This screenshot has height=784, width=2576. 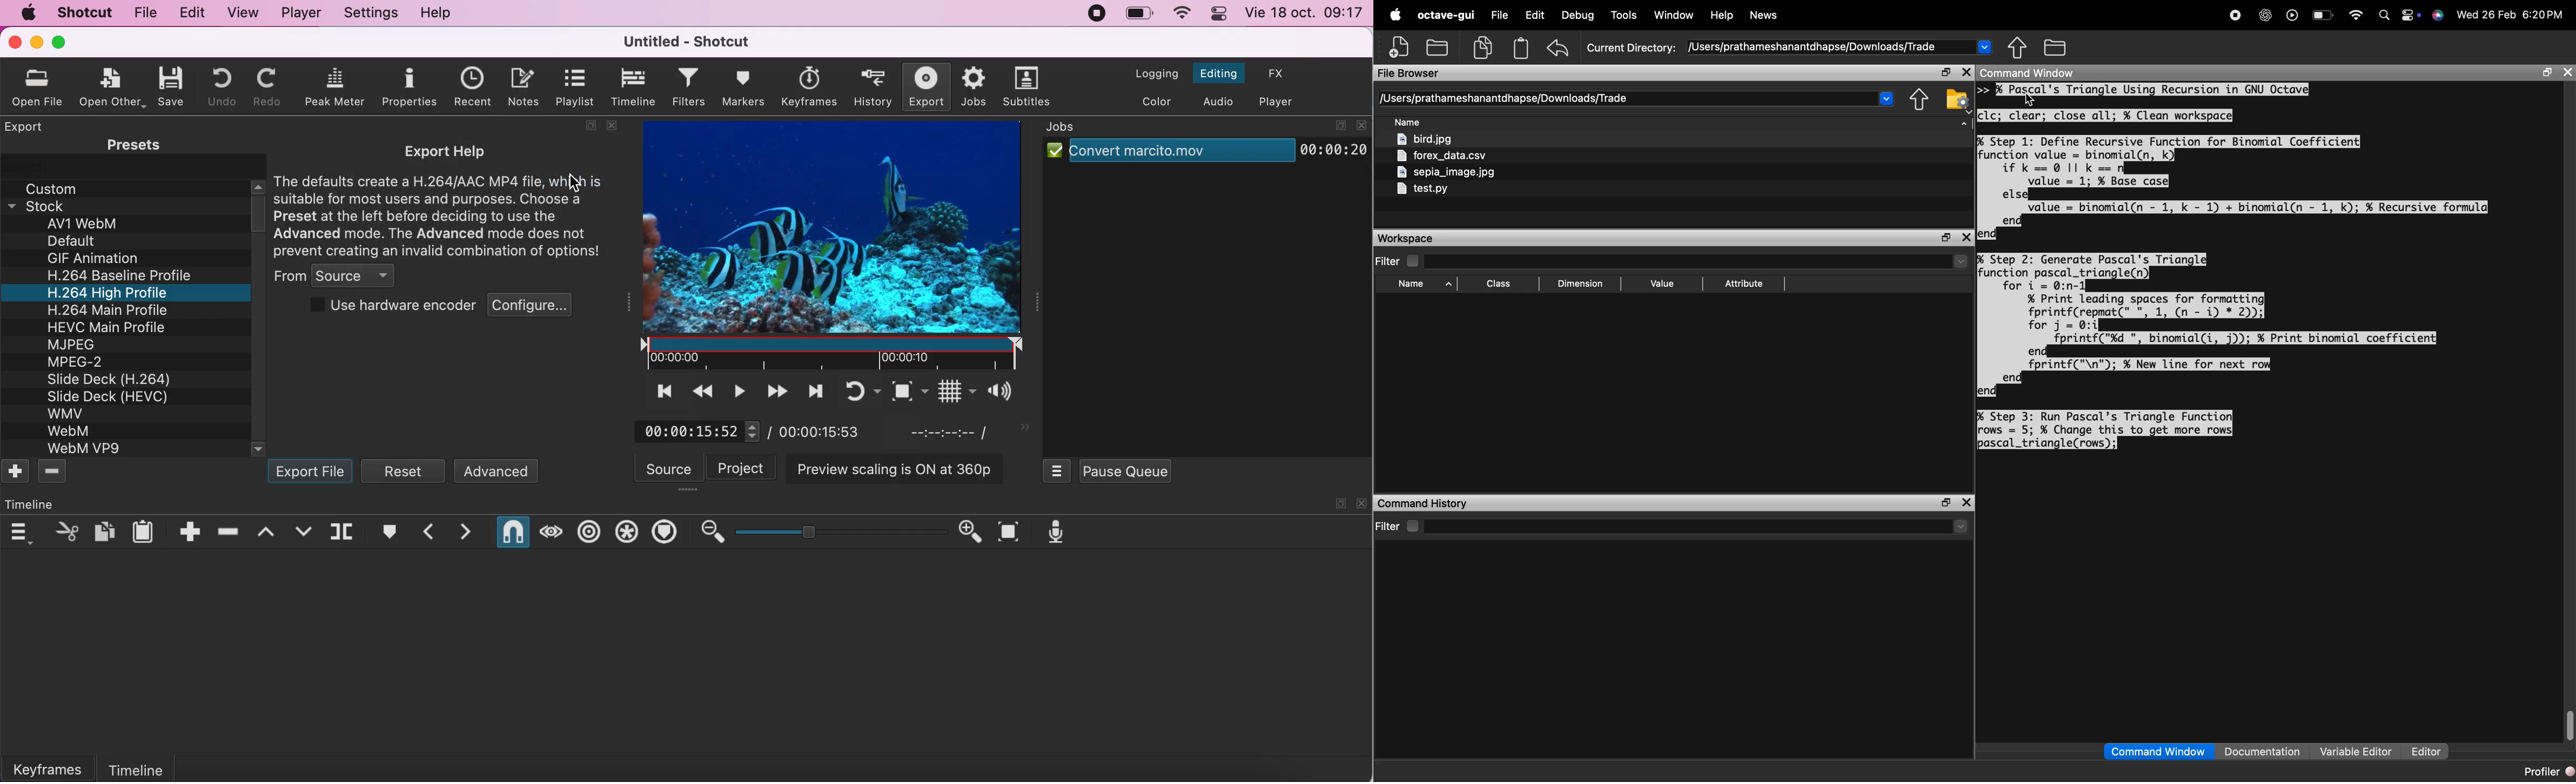 What do you see at coordinates (172, 84) in the screenshot?
I see `save` at bounding box center [172, 84].